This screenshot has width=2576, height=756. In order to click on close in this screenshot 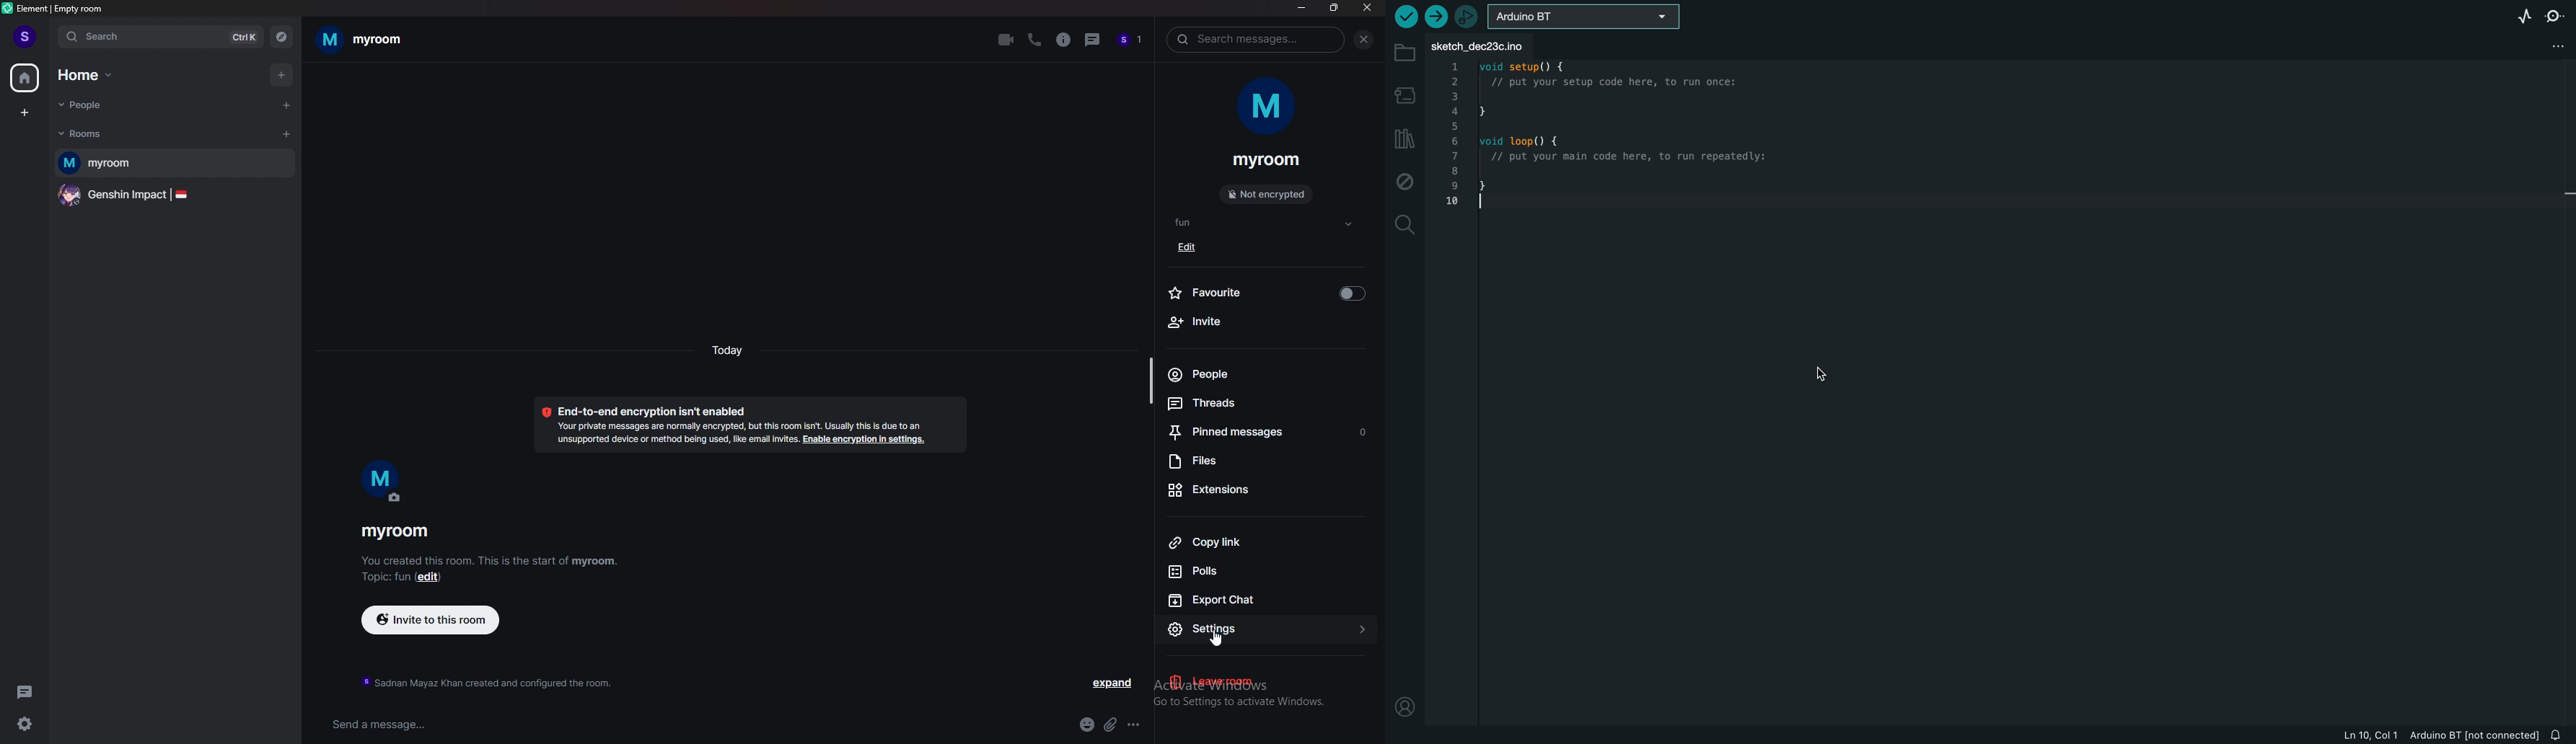, I will do `click(1367, 9)`.